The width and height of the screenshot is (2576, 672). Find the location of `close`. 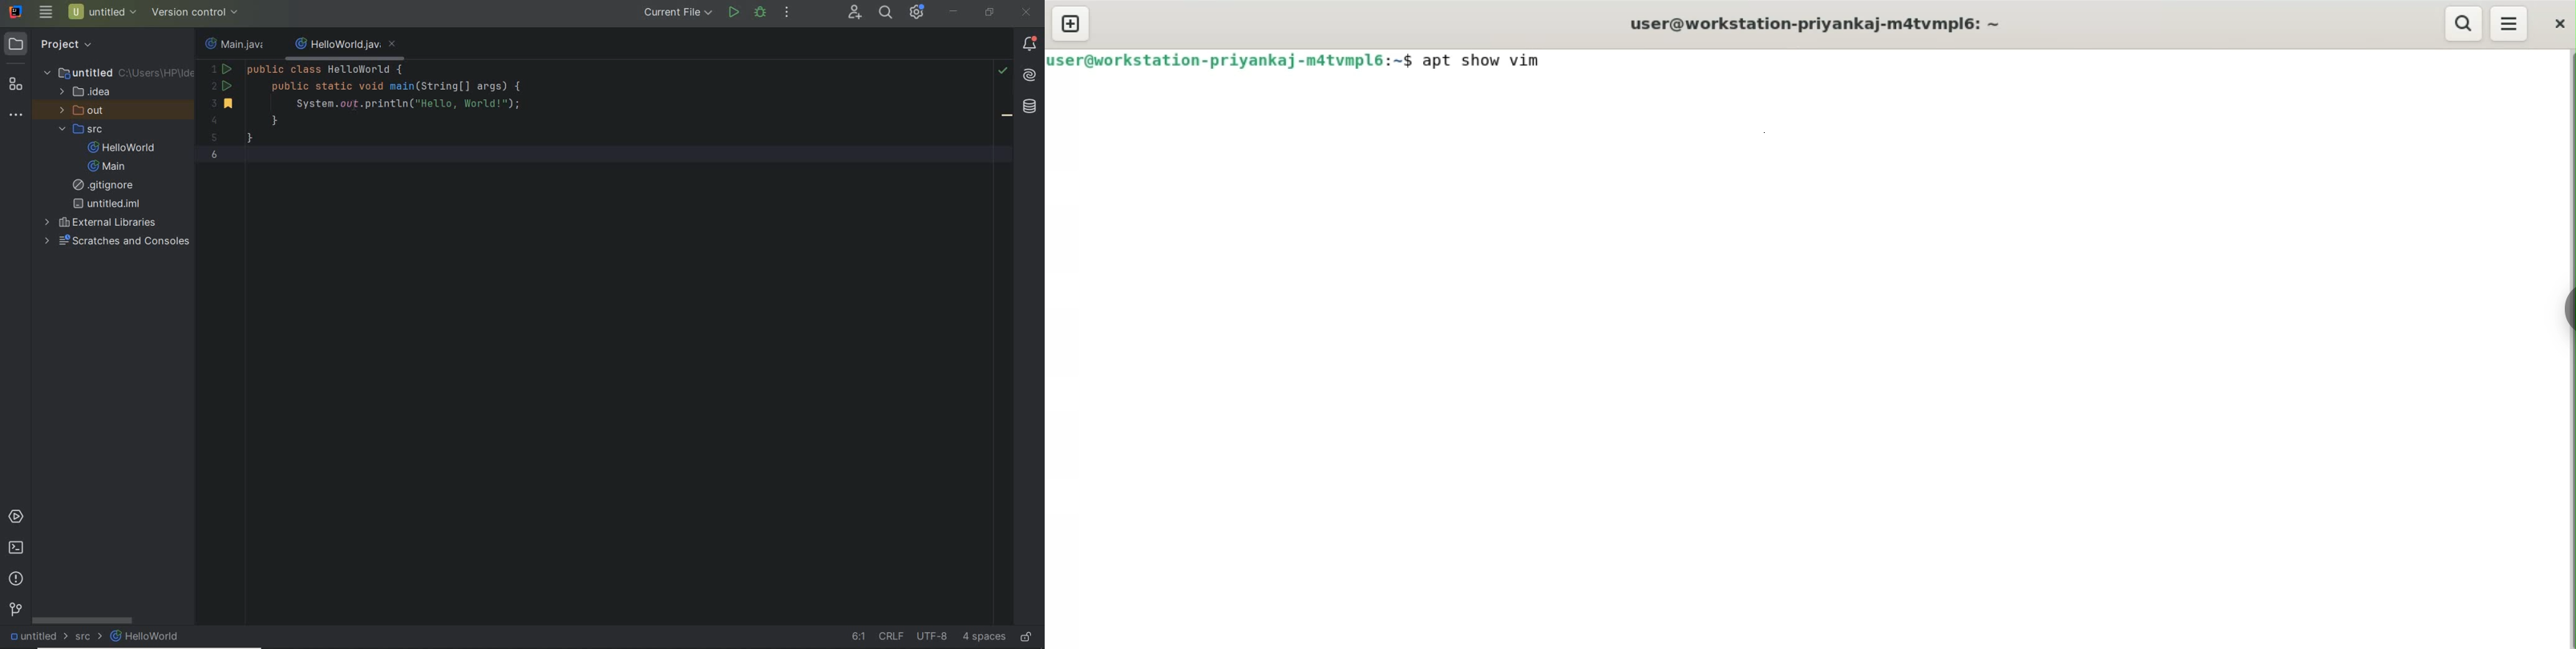

close is located at coordinates (2559, 24).